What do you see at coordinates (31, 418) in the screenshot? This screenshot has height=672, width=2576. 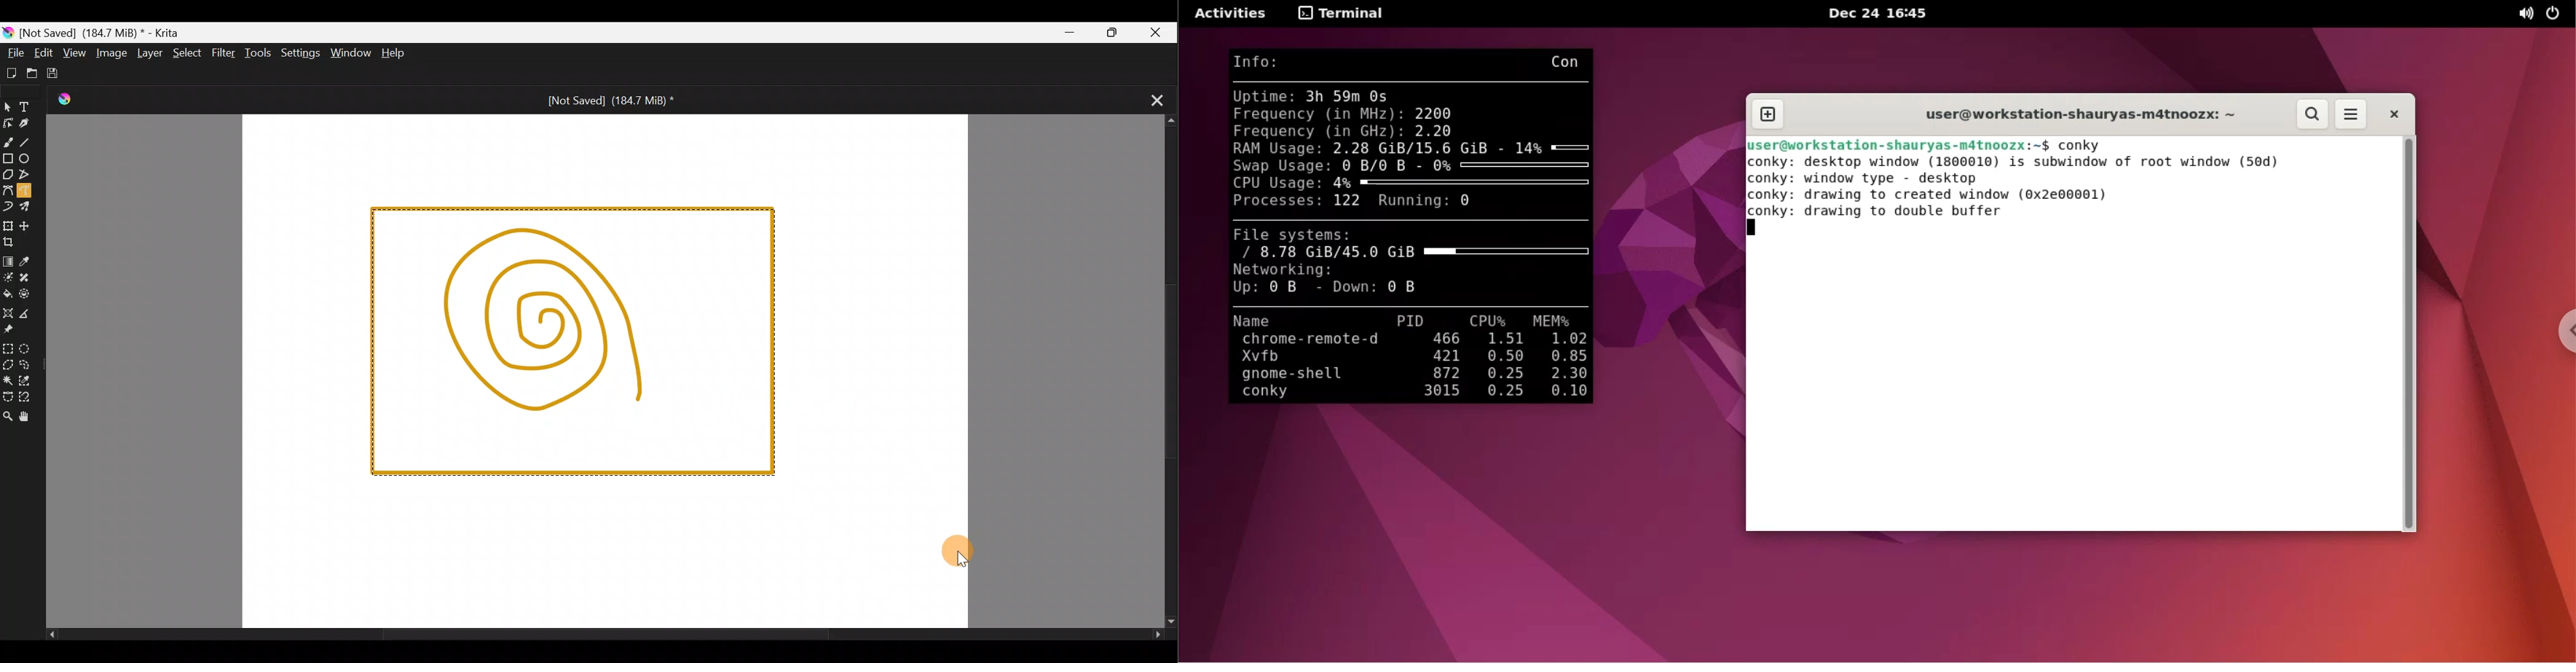 I see `Pan tool` at bounding box center [31, 418].